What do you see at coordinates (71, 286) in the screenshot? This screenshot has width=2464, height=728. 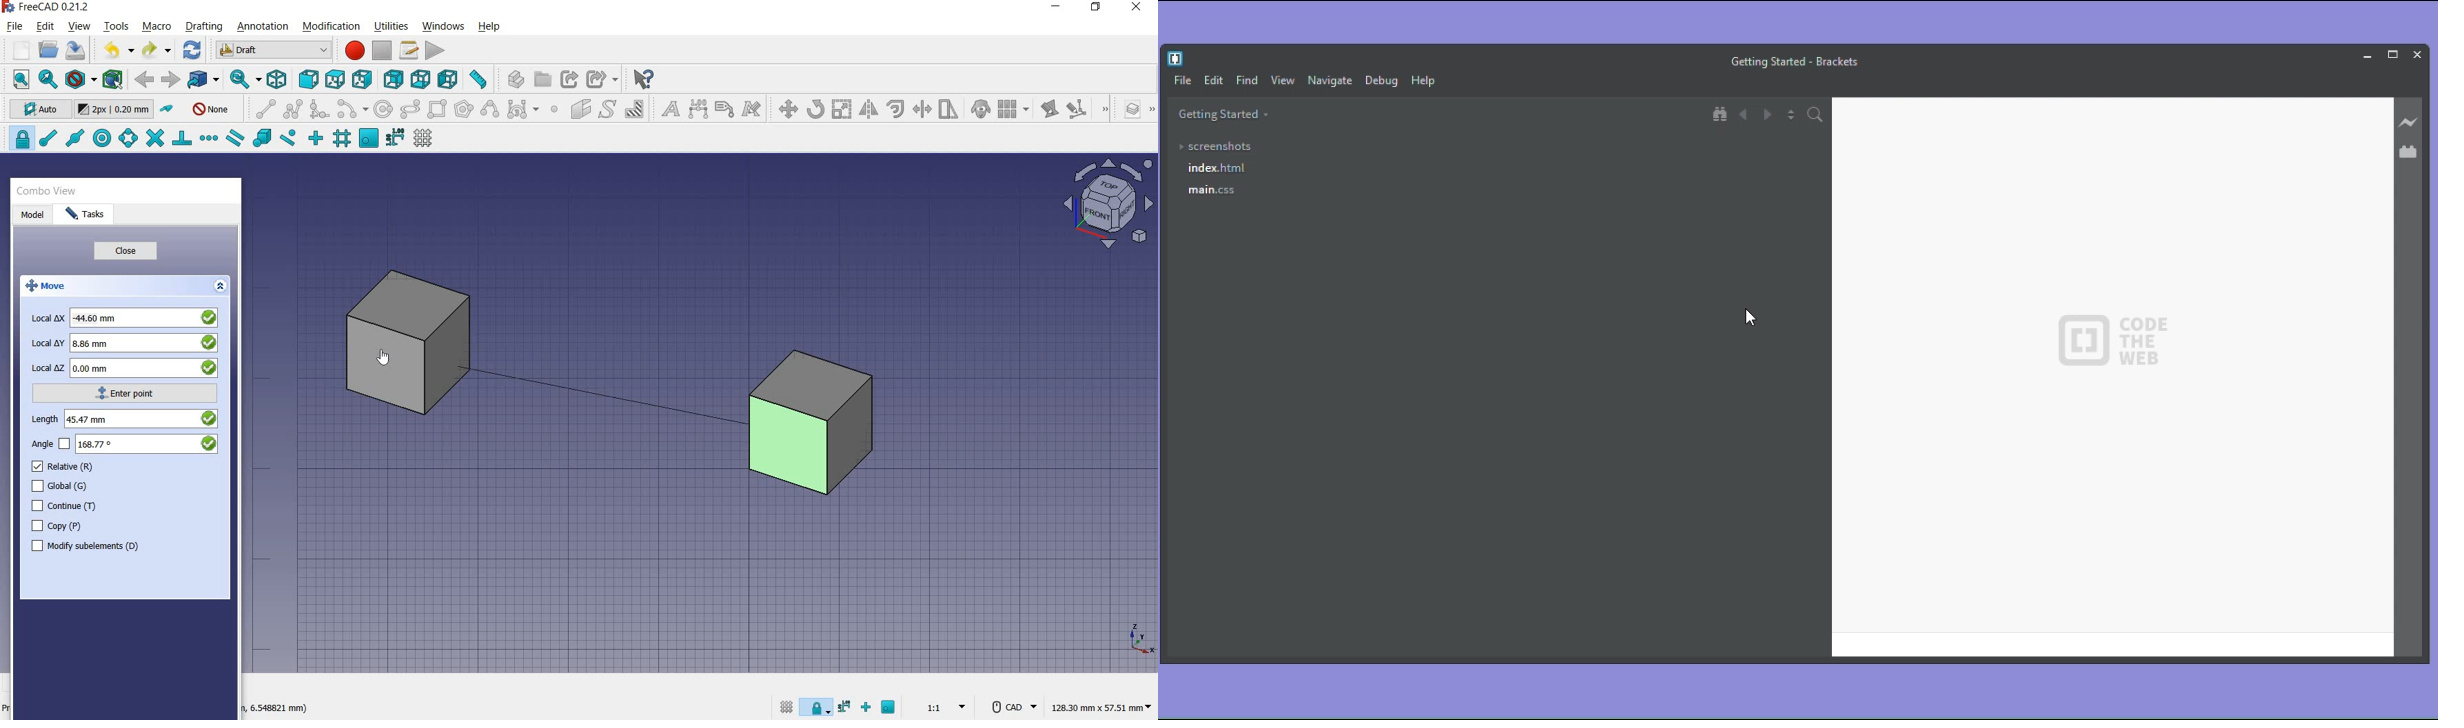 I see `move` at bounding box center [71, 286].